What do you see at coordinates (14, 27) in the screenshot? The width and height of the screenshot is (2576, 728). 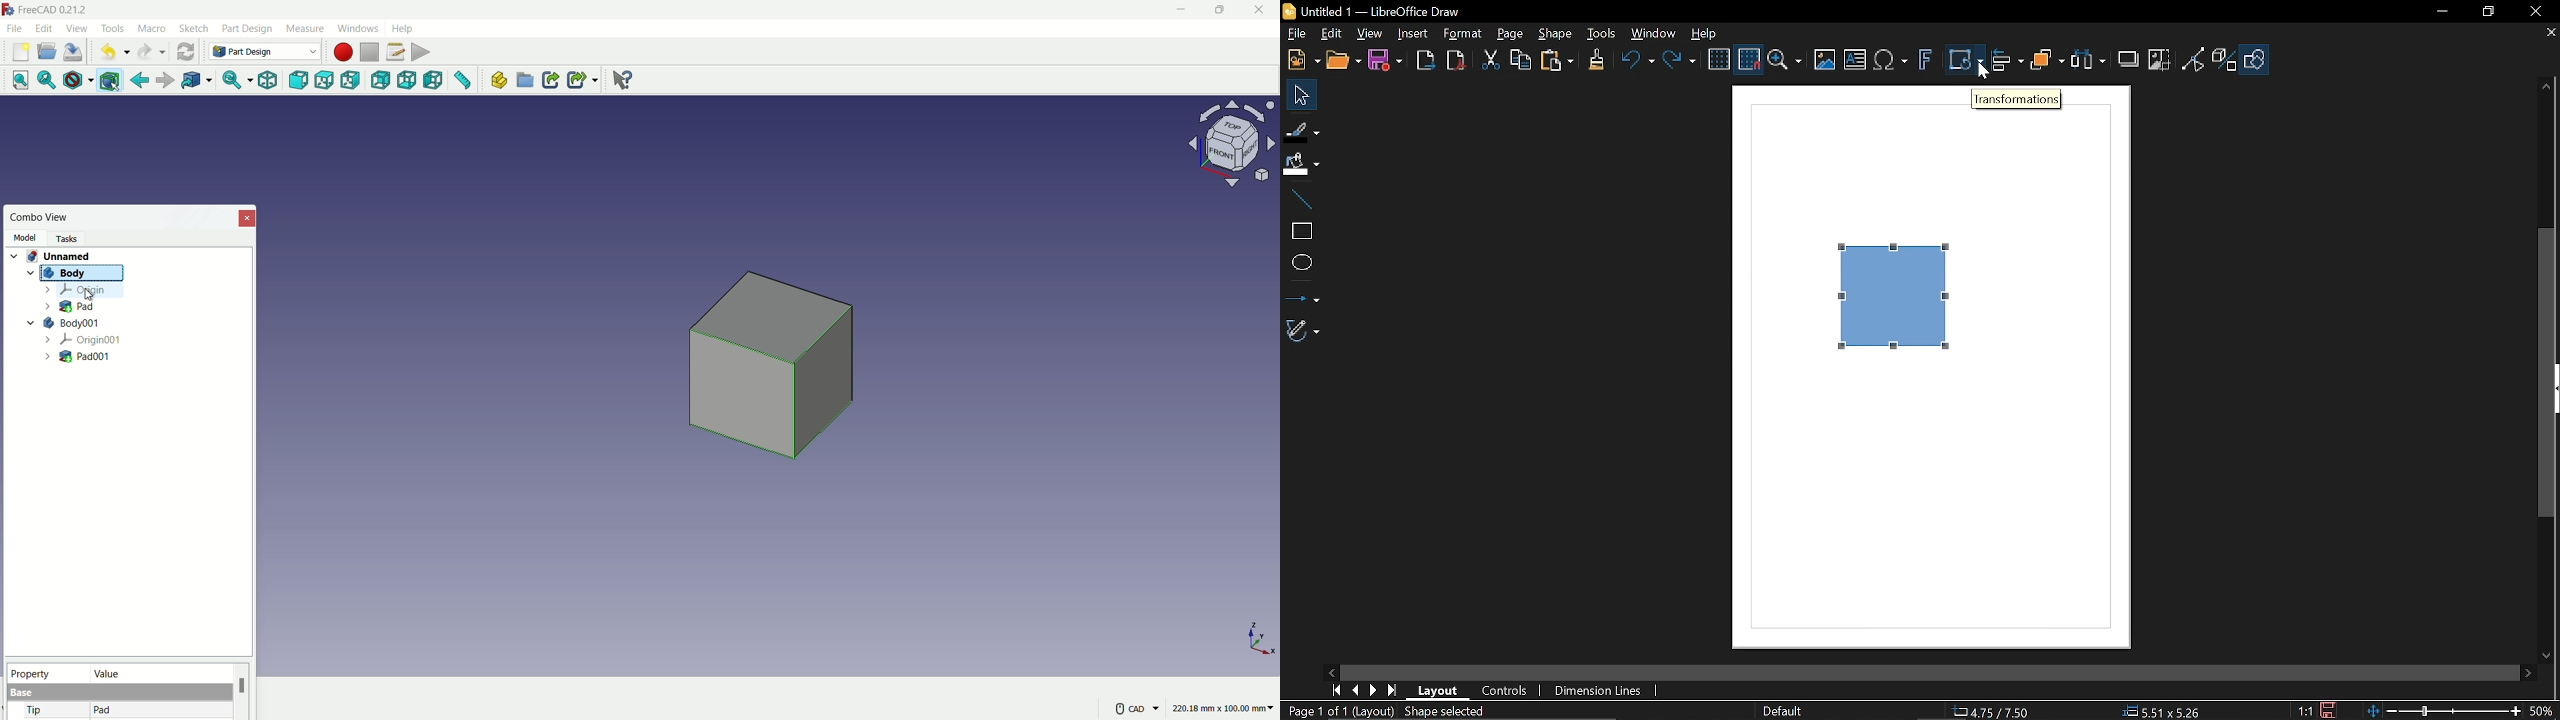 I see `file` at bounding box center [14, 27].